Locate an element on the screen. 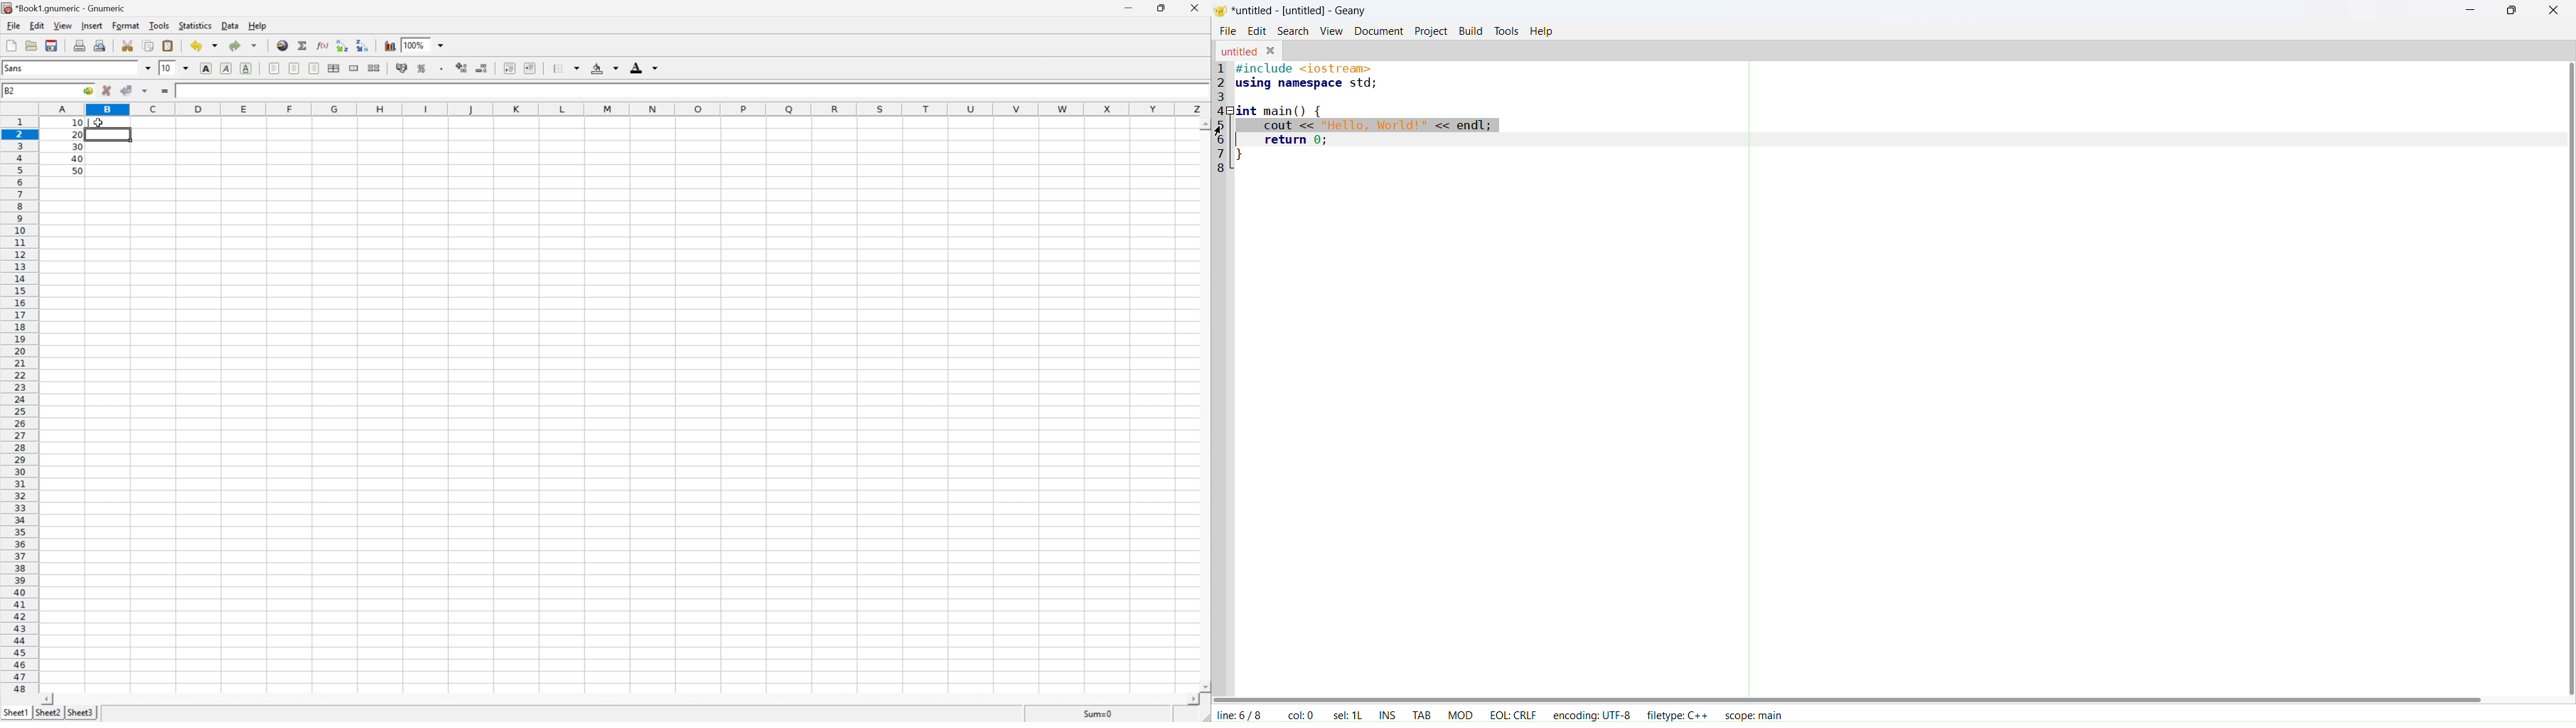  Open a file is located at coordinates (31, 45).